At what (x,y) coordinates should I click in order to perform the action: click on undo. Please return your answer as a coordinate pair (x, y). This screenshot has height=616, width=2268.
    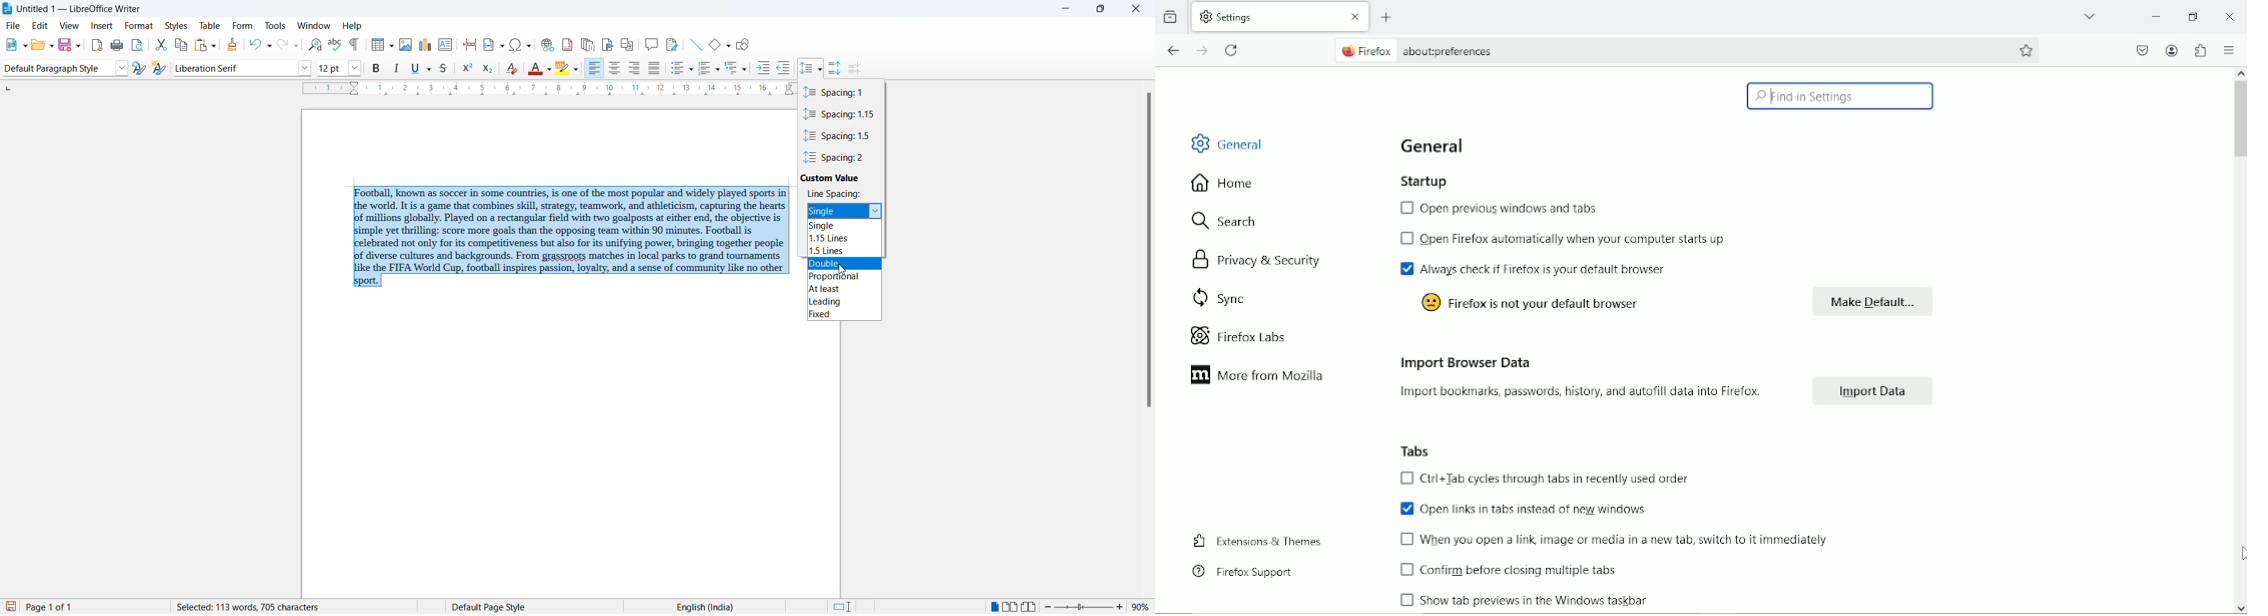
    Looking at the image, I should click on (261, 45).